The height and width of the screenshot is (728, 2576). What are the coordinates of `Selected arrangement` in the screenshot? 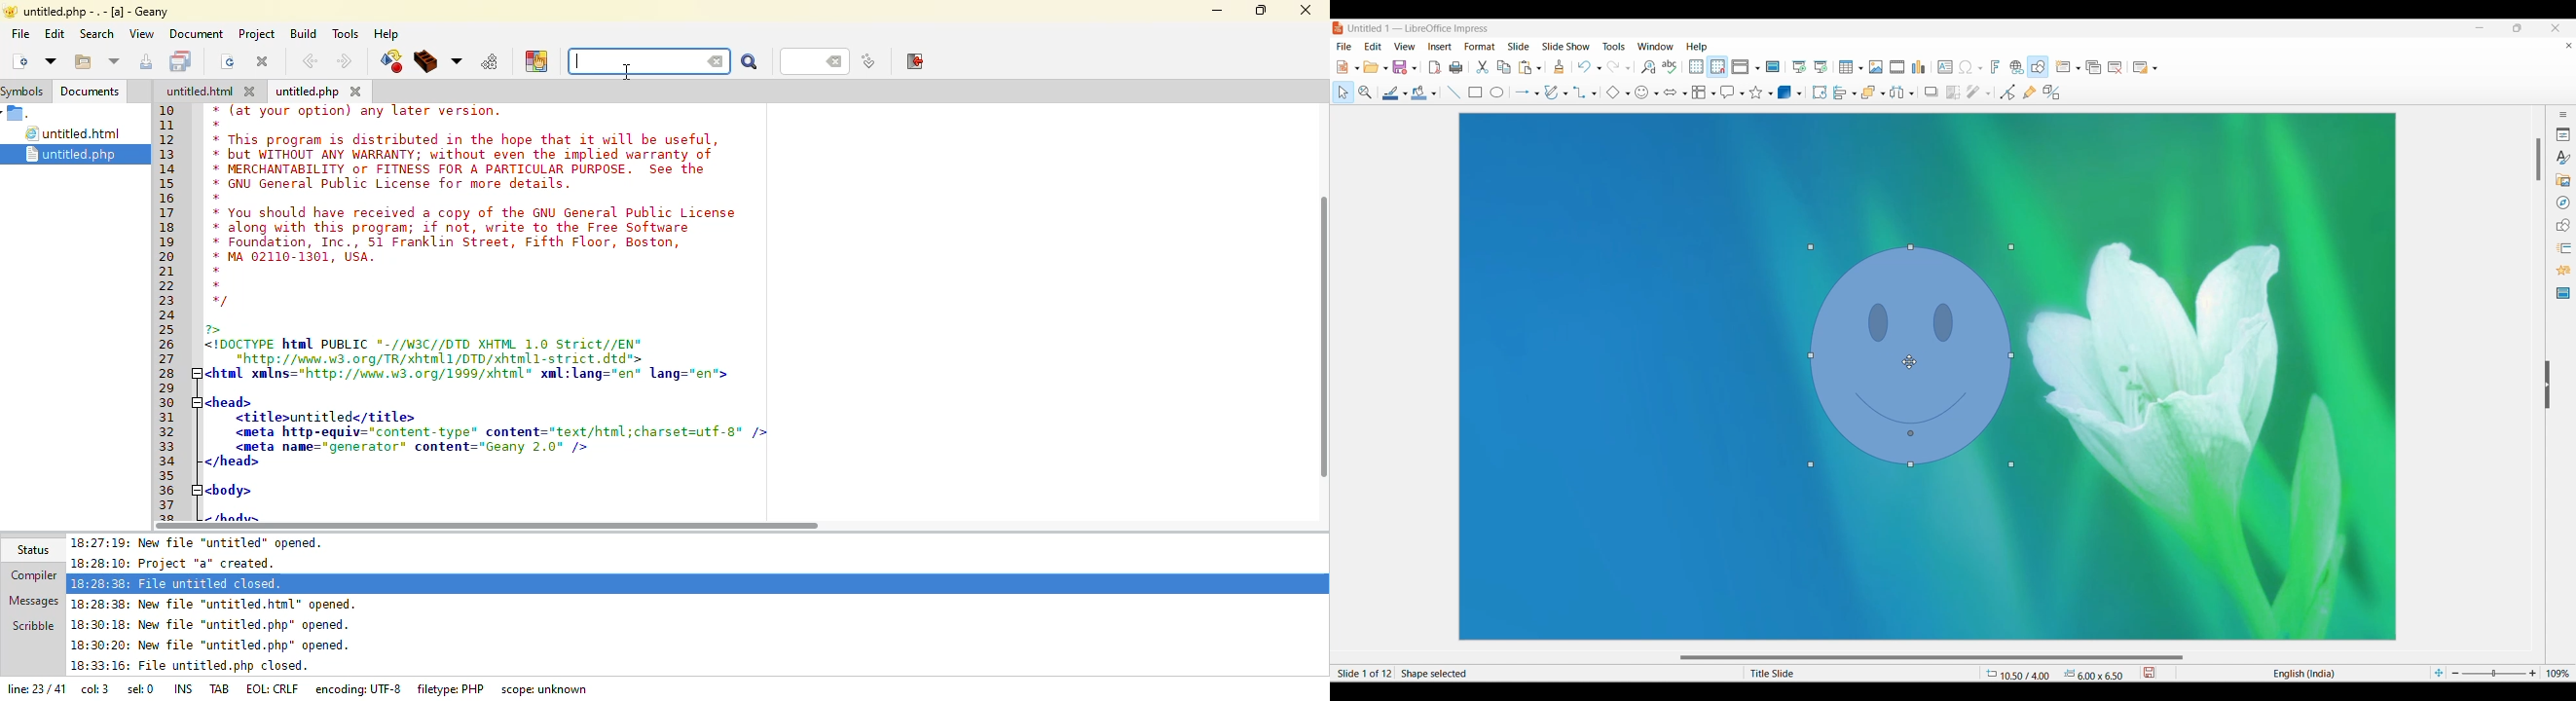 It's located at (1870, 92).